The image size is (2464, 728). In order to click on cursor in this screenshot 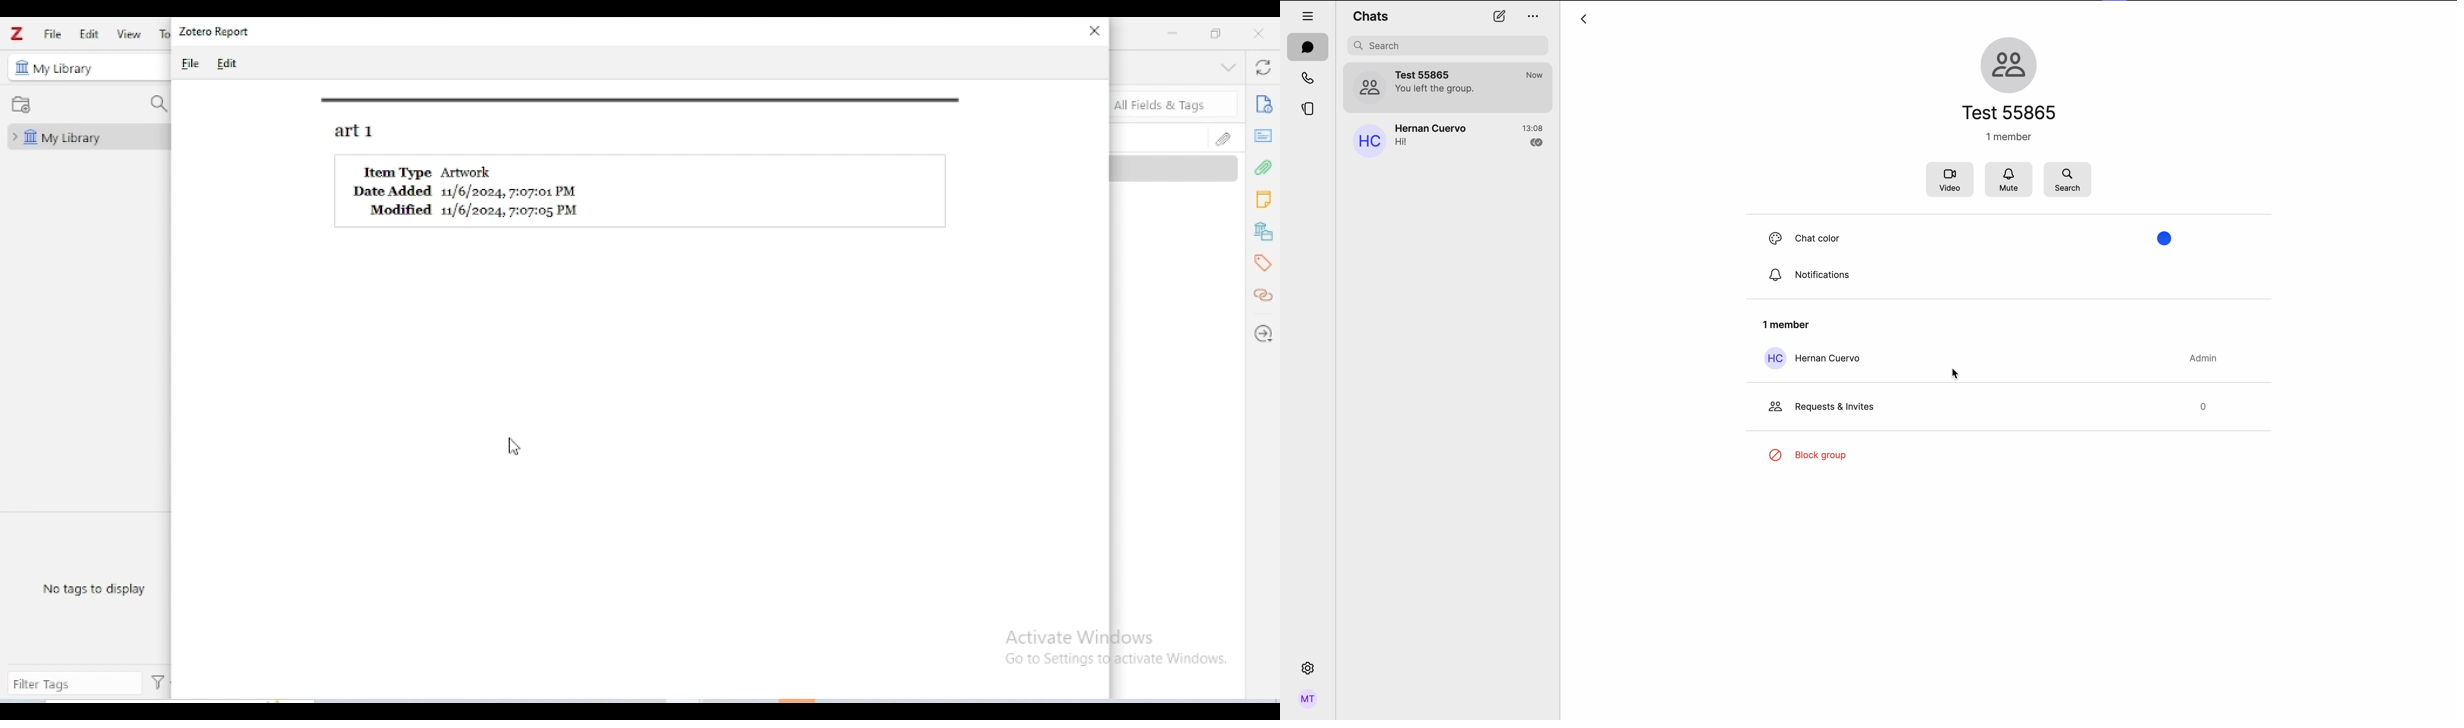, I will do `click(516, 447)`.